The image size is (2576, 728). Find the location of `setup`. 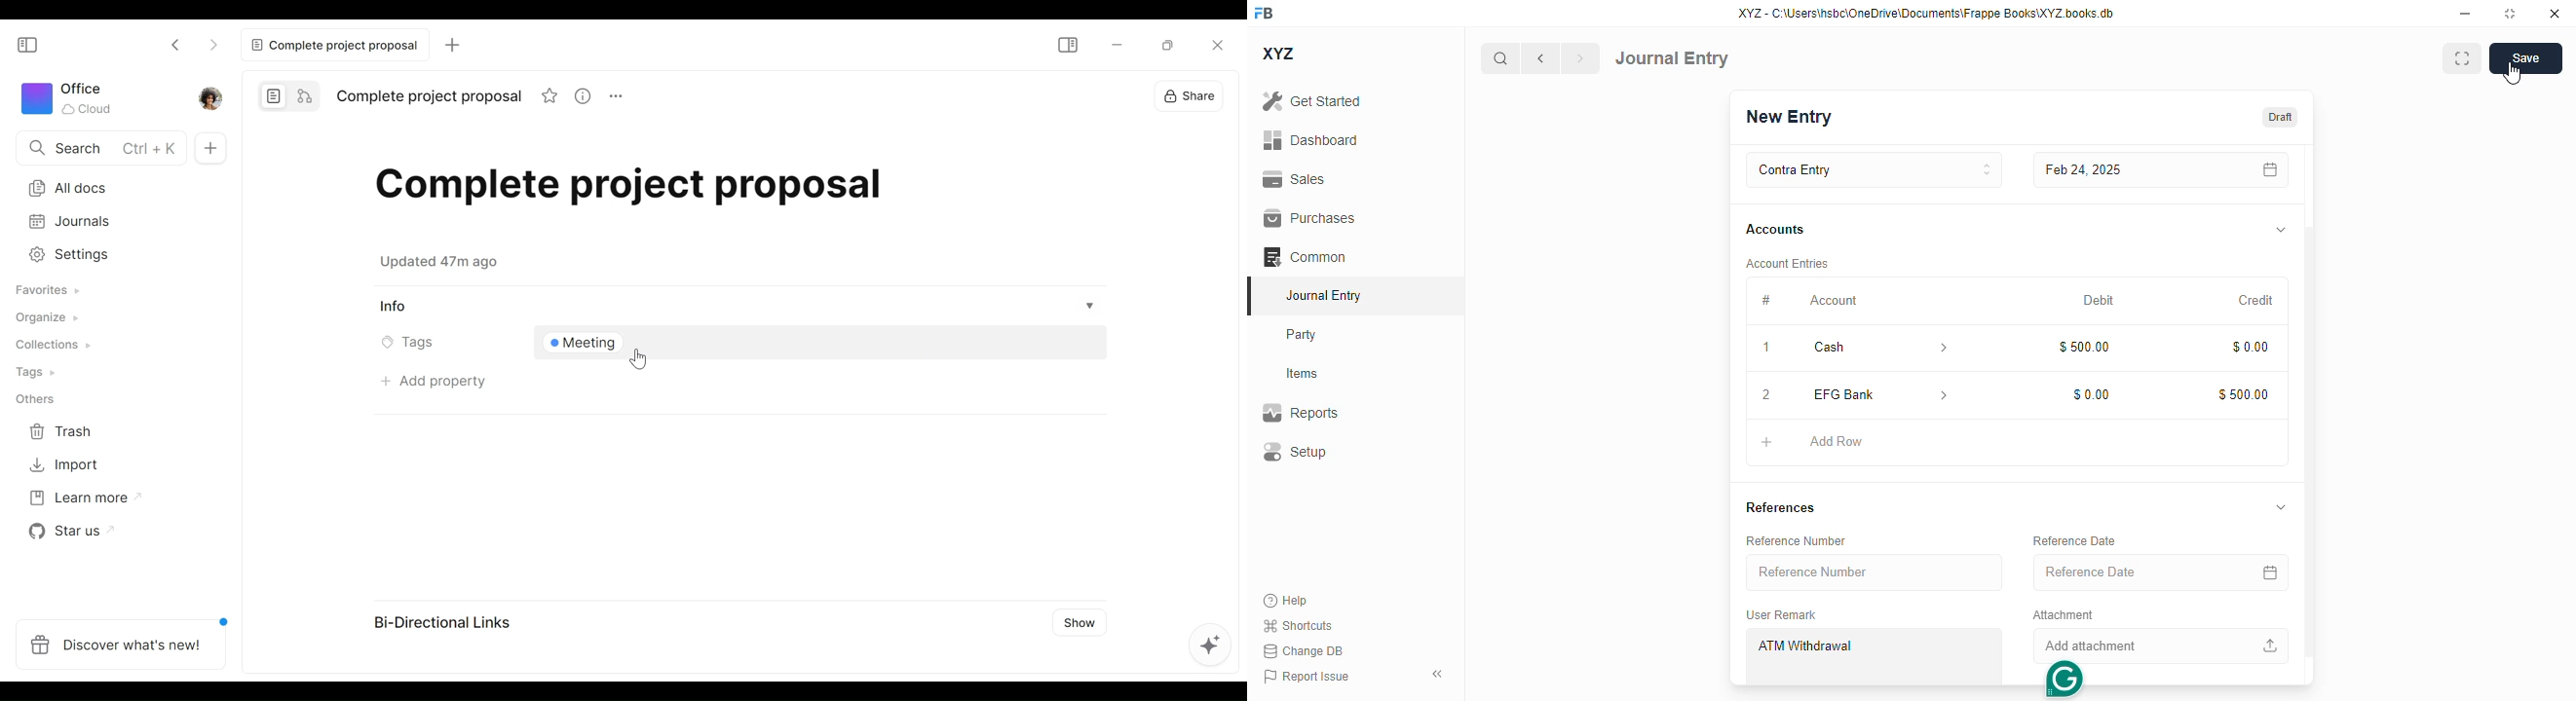

setup is located at coordinates (1295, 451).